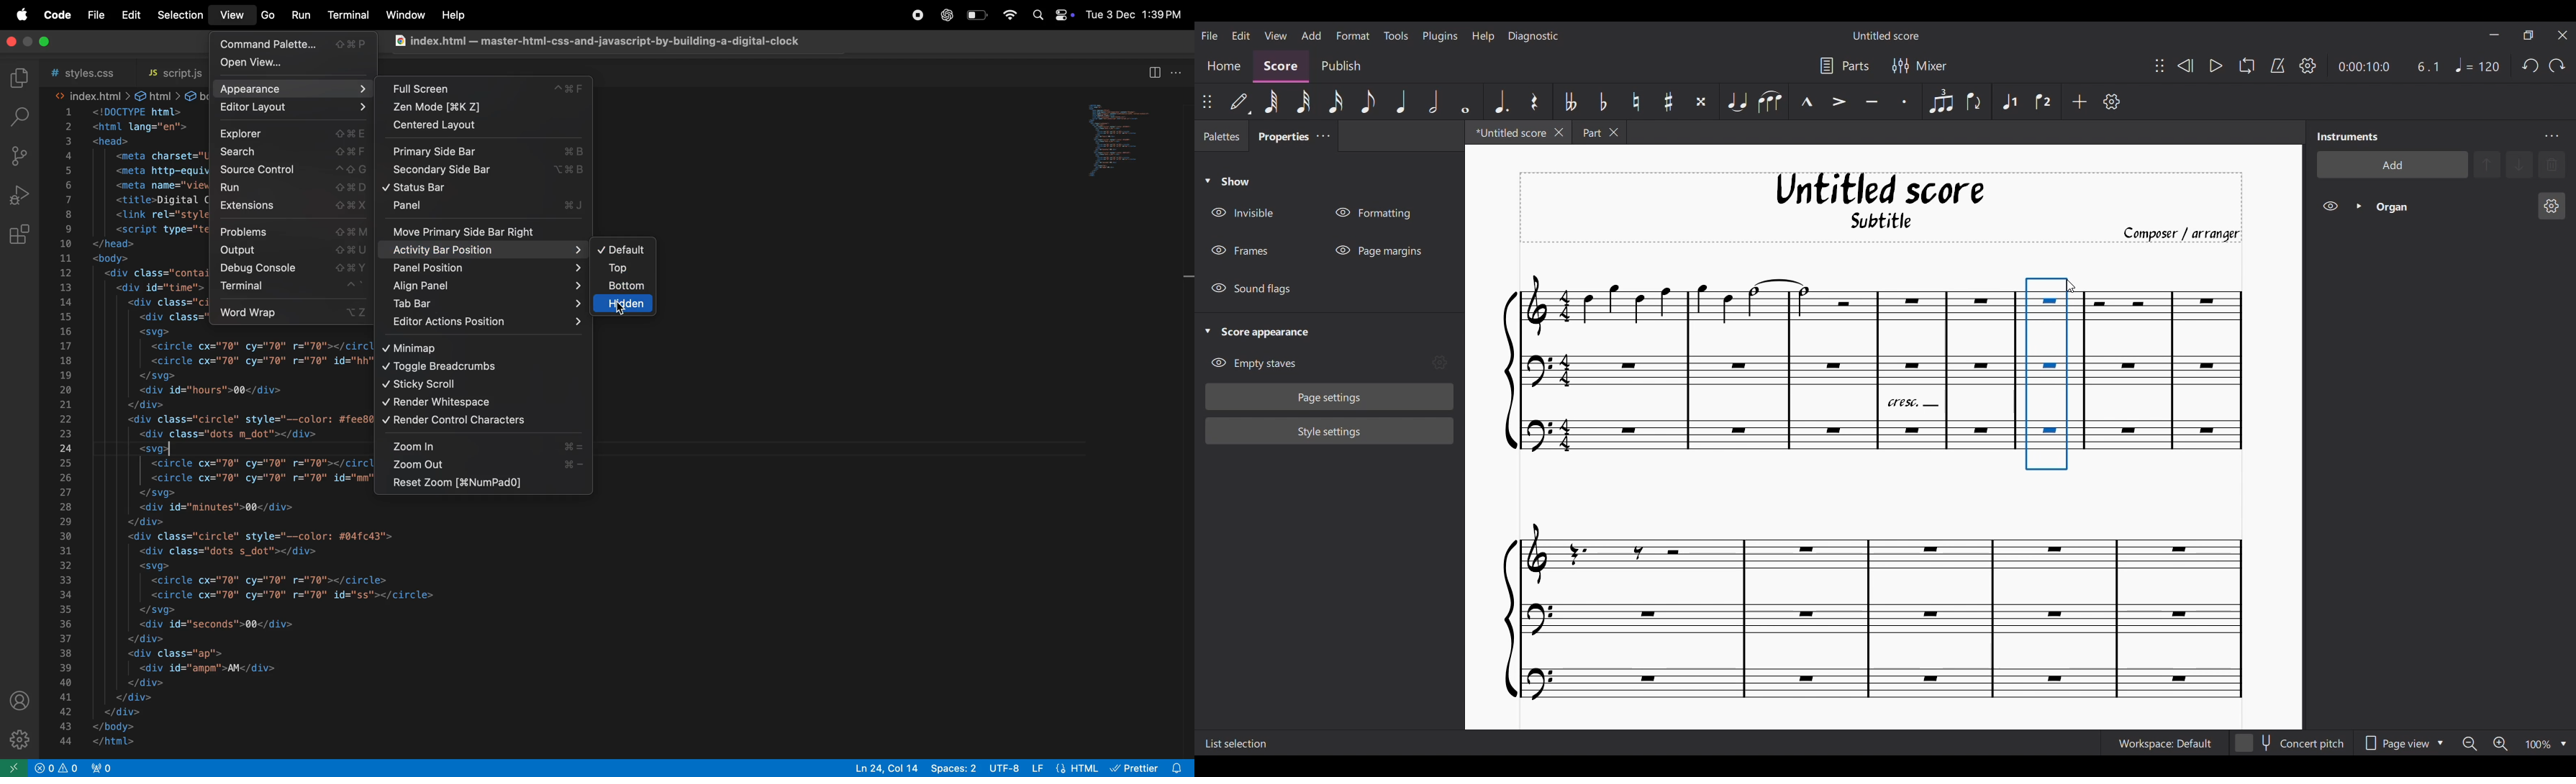 The width and height of the screenshot is (2576, 784). Describe the element at coordinates (1887, 35) in the screenshot. I see `Score name` at that location.